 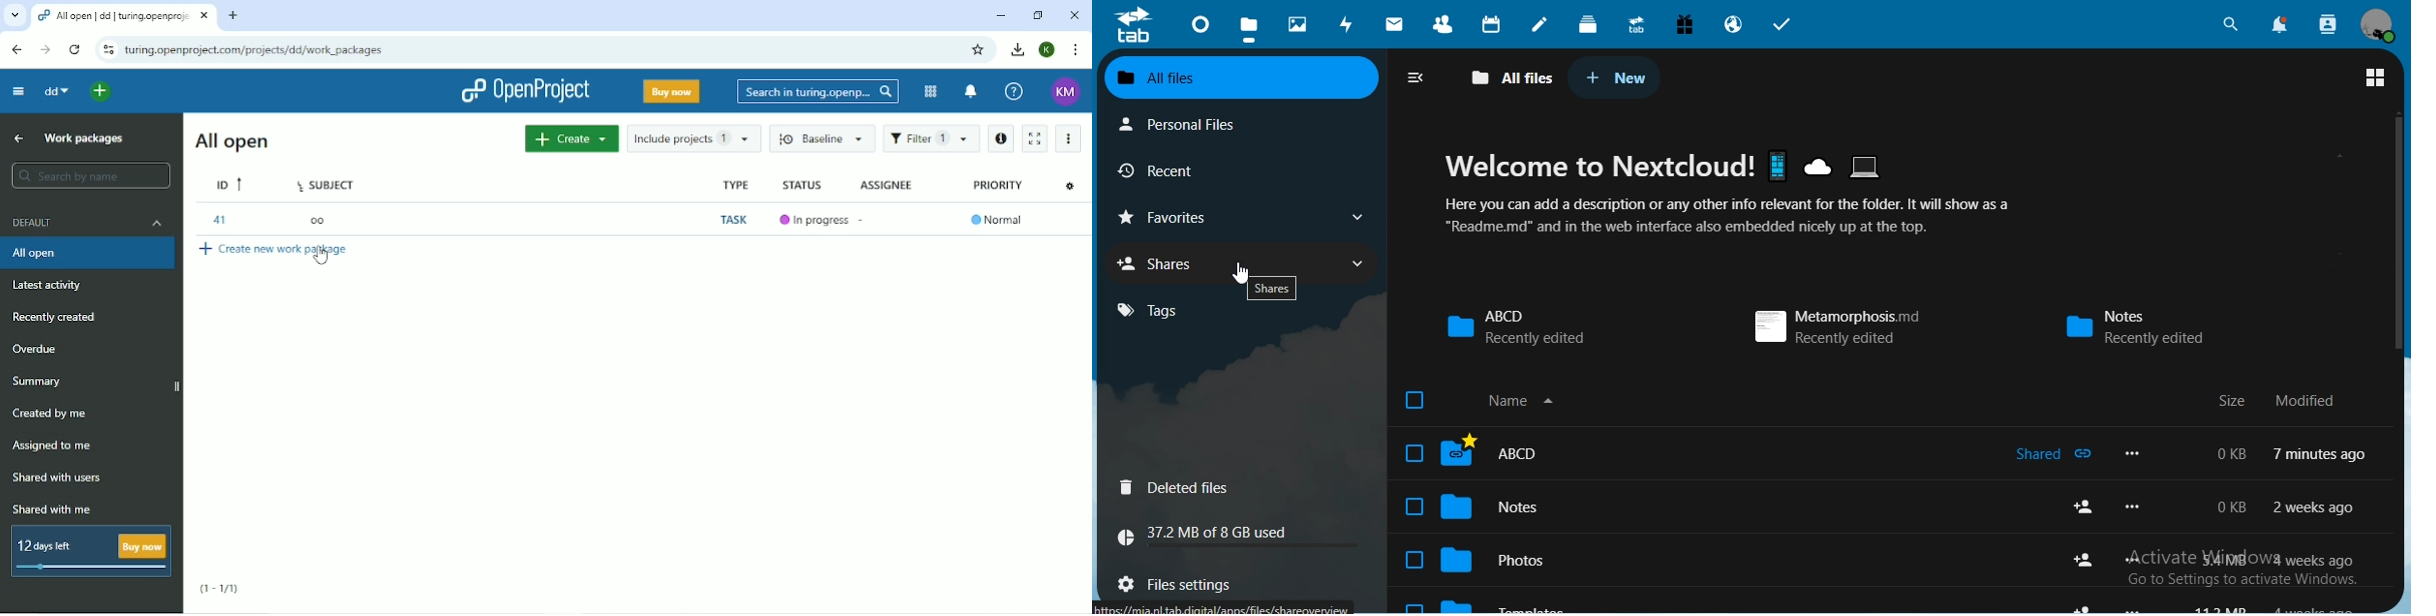 What do you see at coordinates (524, 92) in the screenshot?
I see `OpenProject` at bounding box center [524, 92].